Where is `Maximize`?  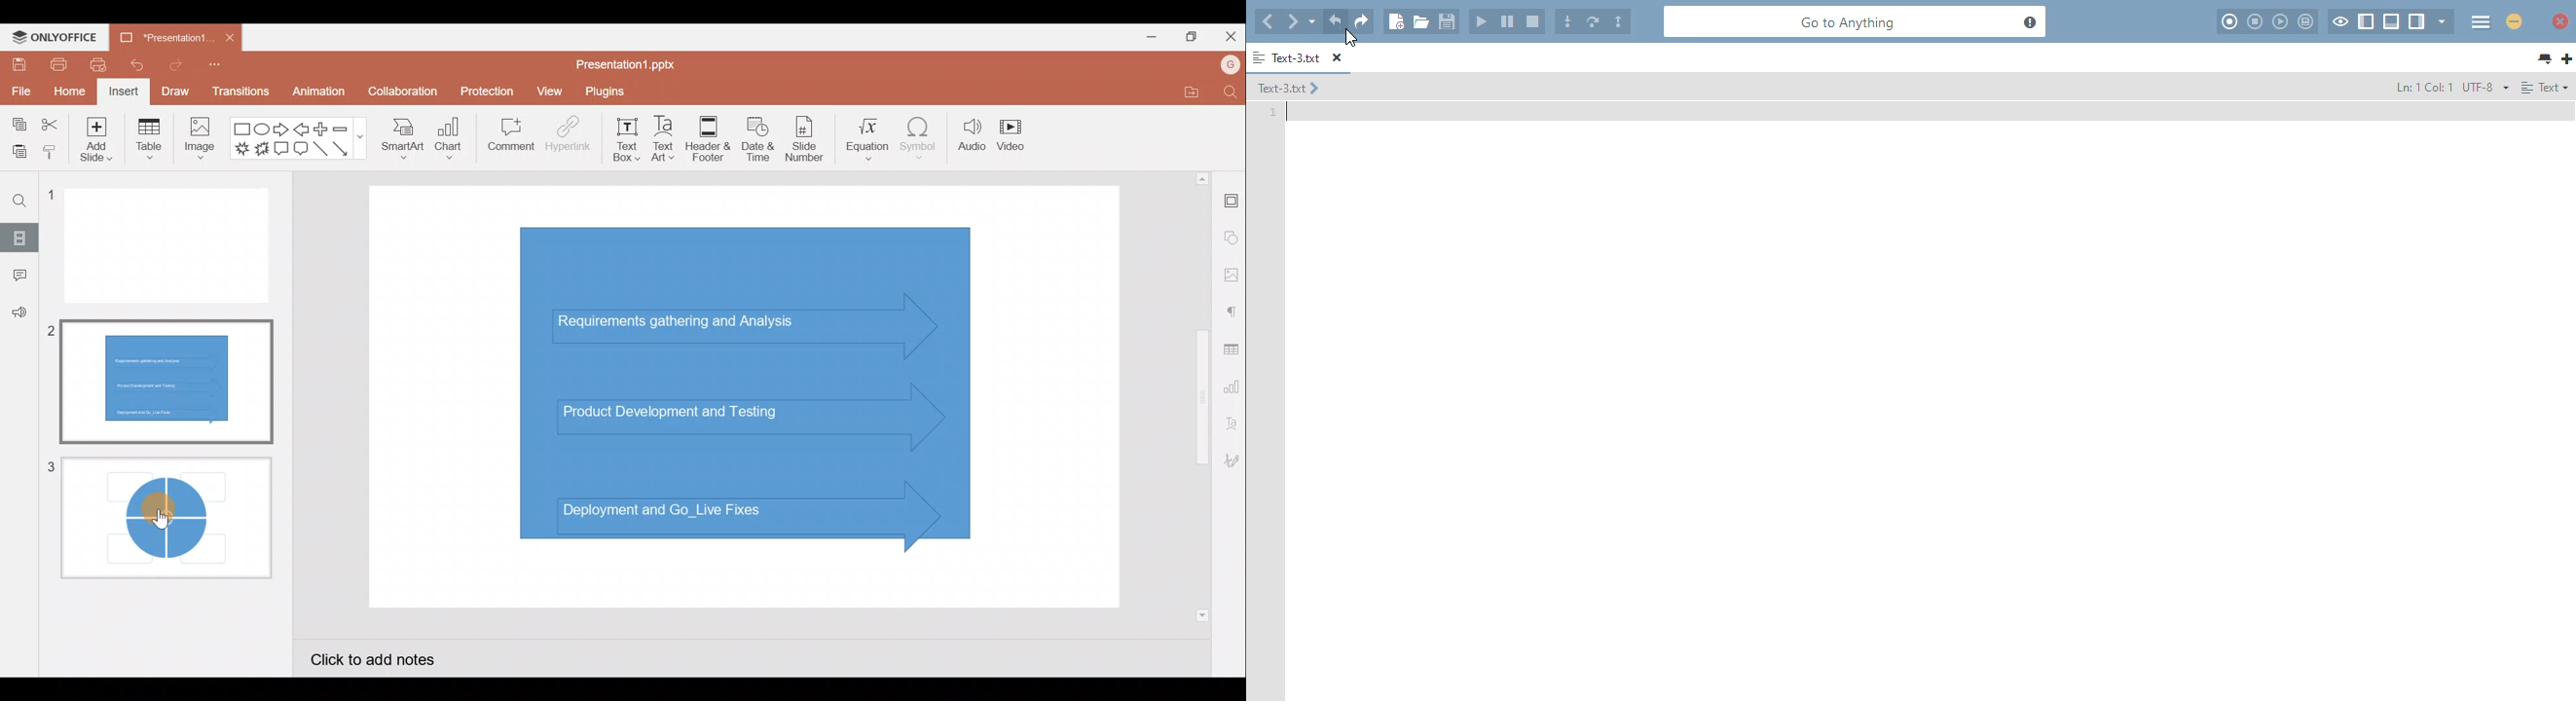
Maximize is located at coordinates (1194, 35).